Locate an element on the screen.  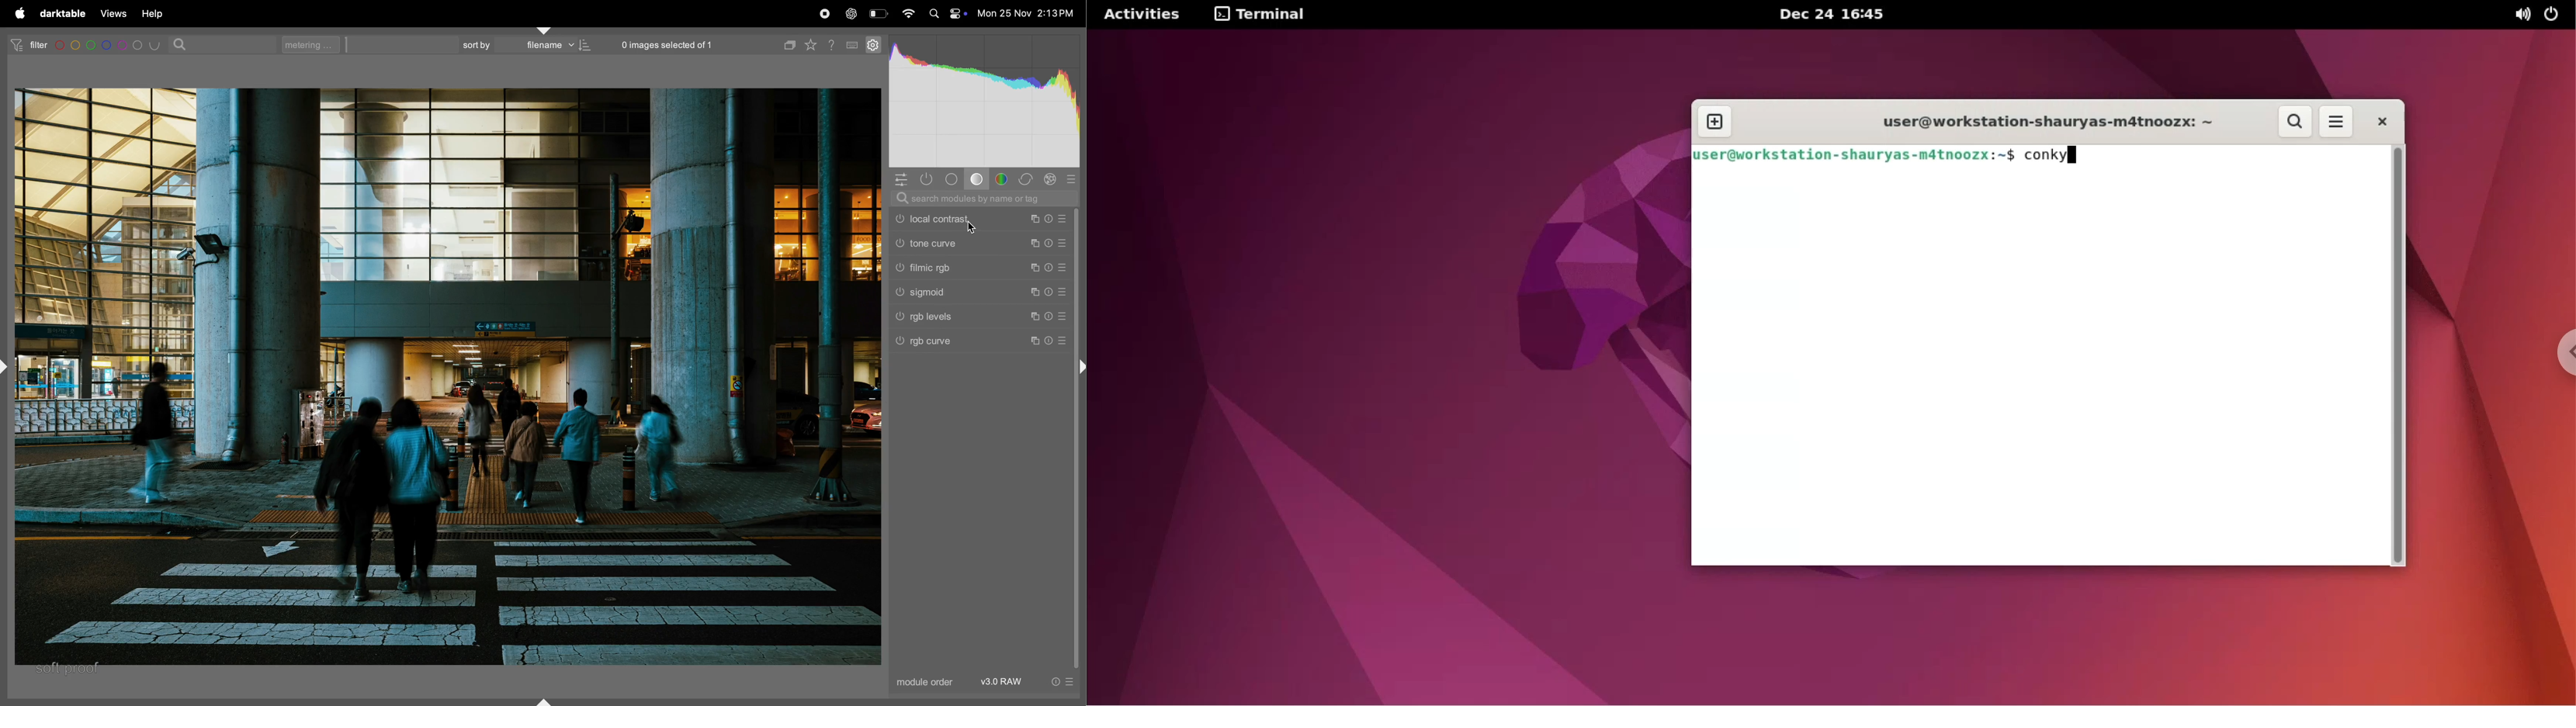
preset is located at coordinates (1065, 243).